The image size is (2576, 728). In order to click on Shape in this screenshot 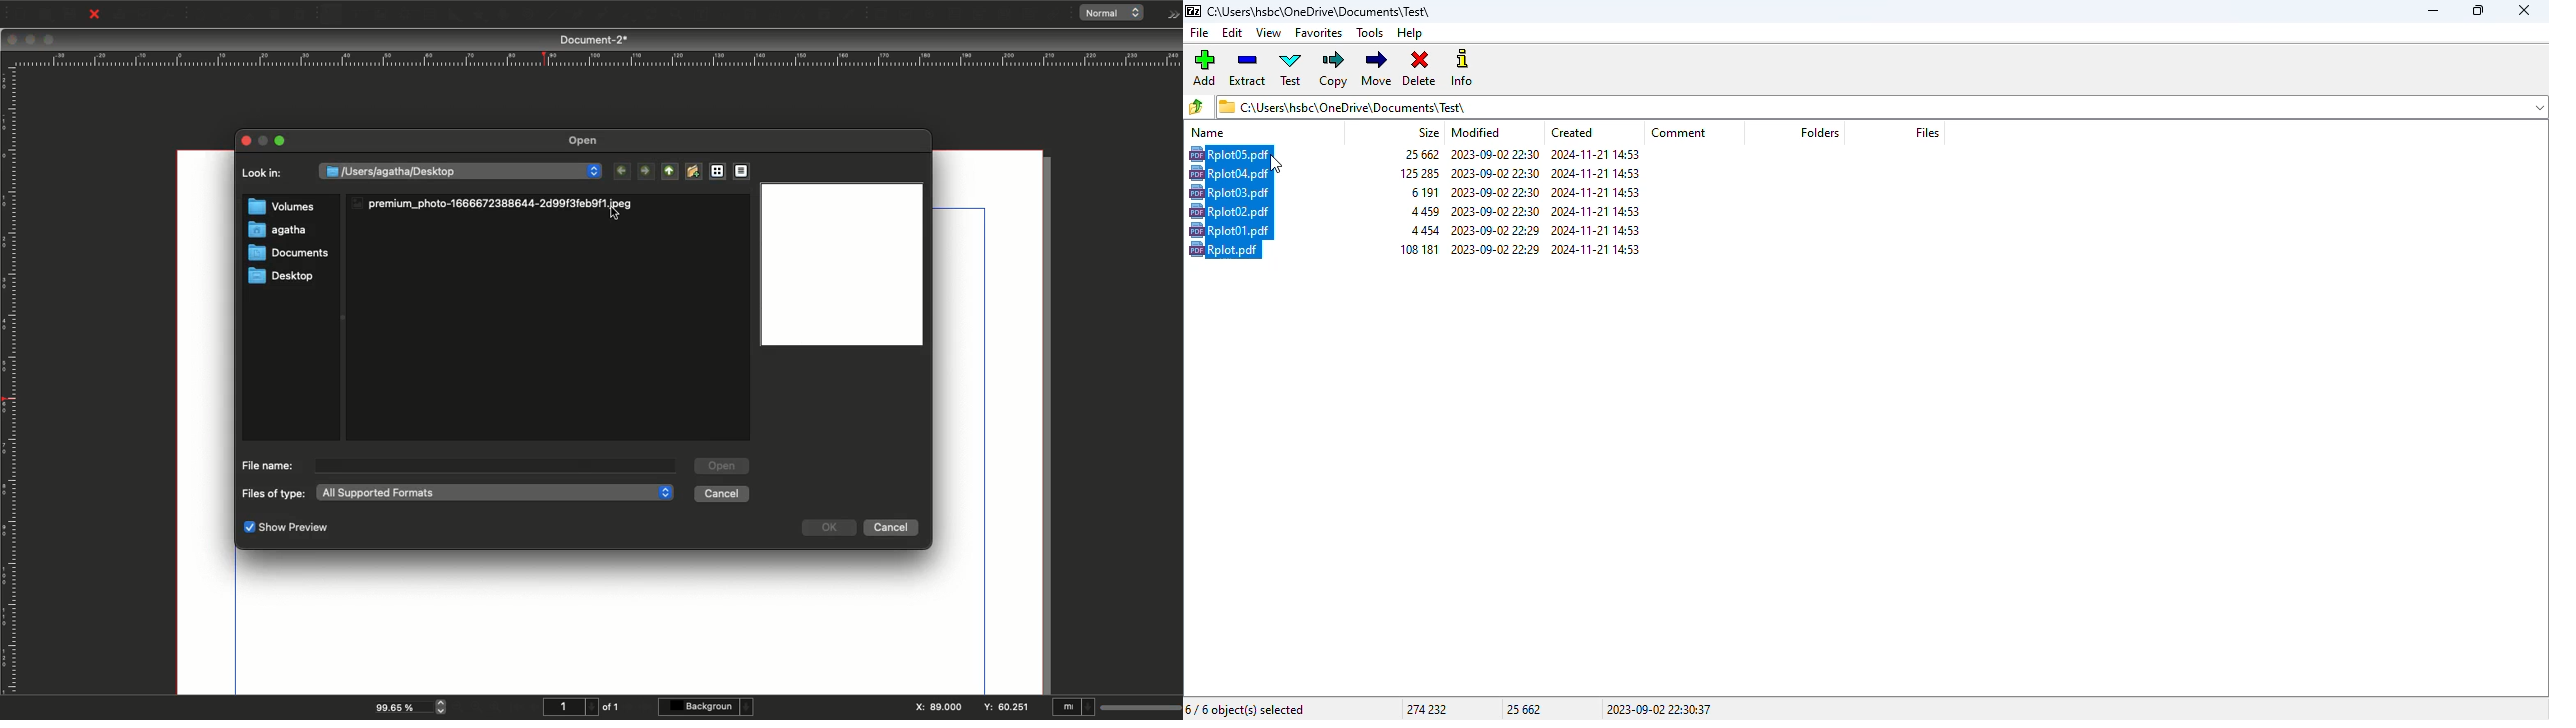, I will do `click(456, 16)`.